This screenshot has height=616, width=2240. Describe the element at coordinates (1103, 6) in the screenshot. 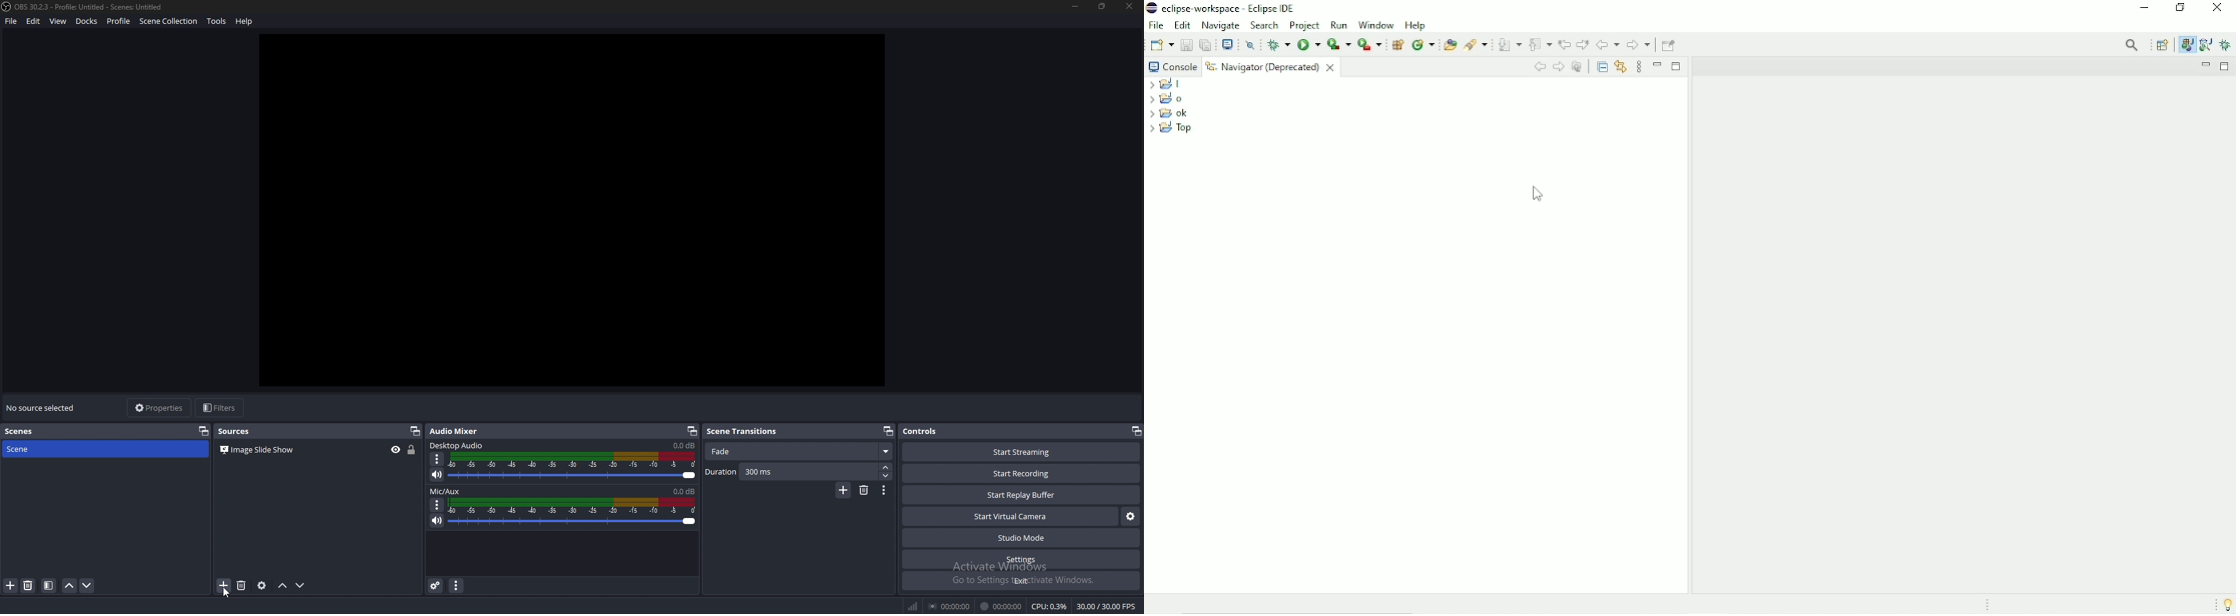

I see `resize` at that location.